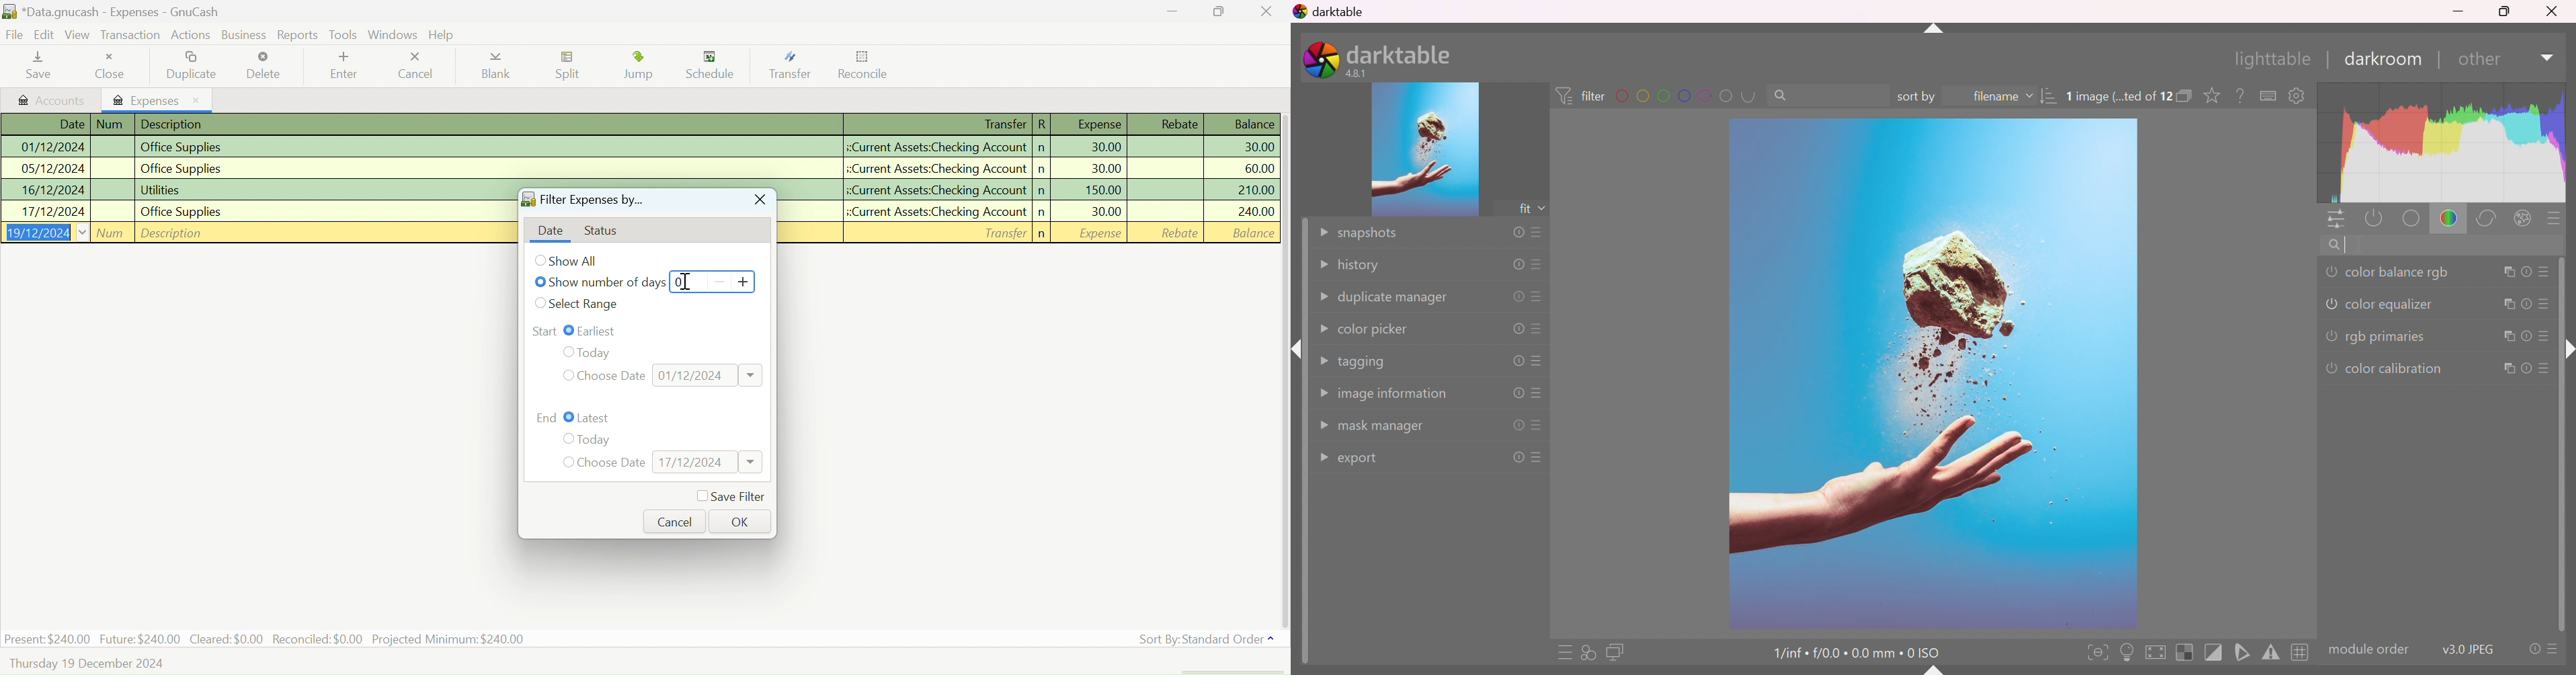  I want to click on presets, so click(1539, 459).